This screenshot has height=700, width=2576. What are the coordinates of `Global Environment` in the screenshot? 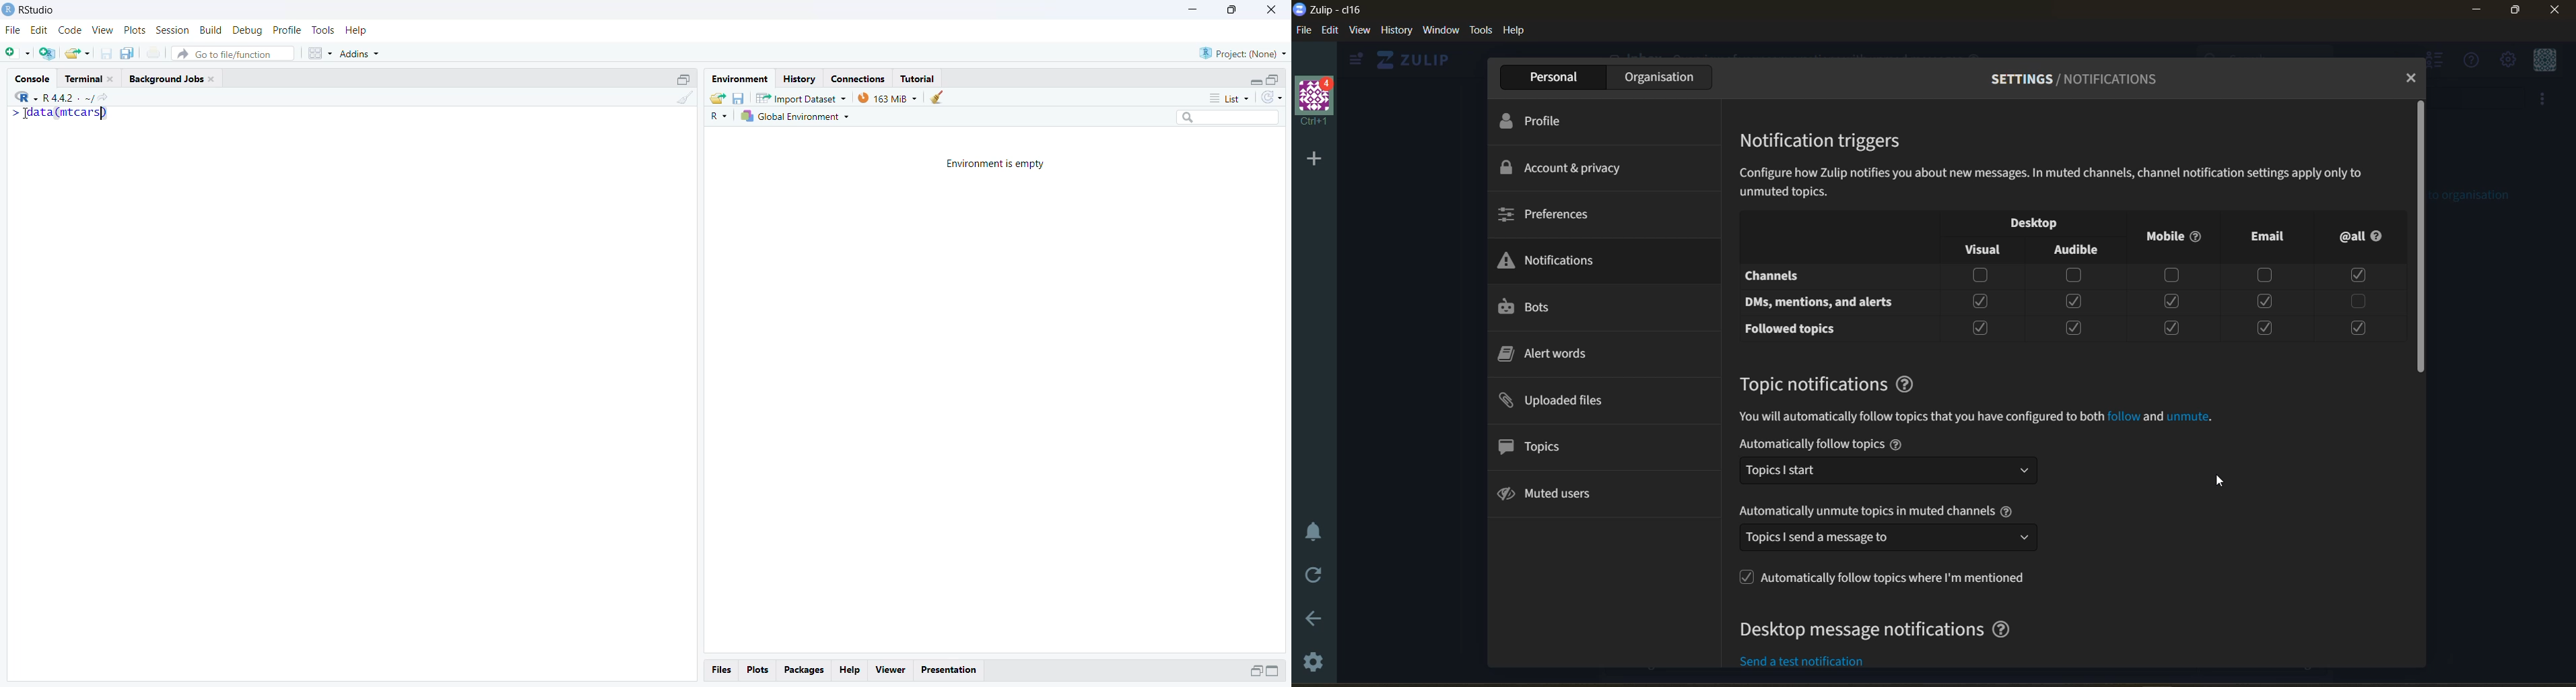 It's located at (796, 117).